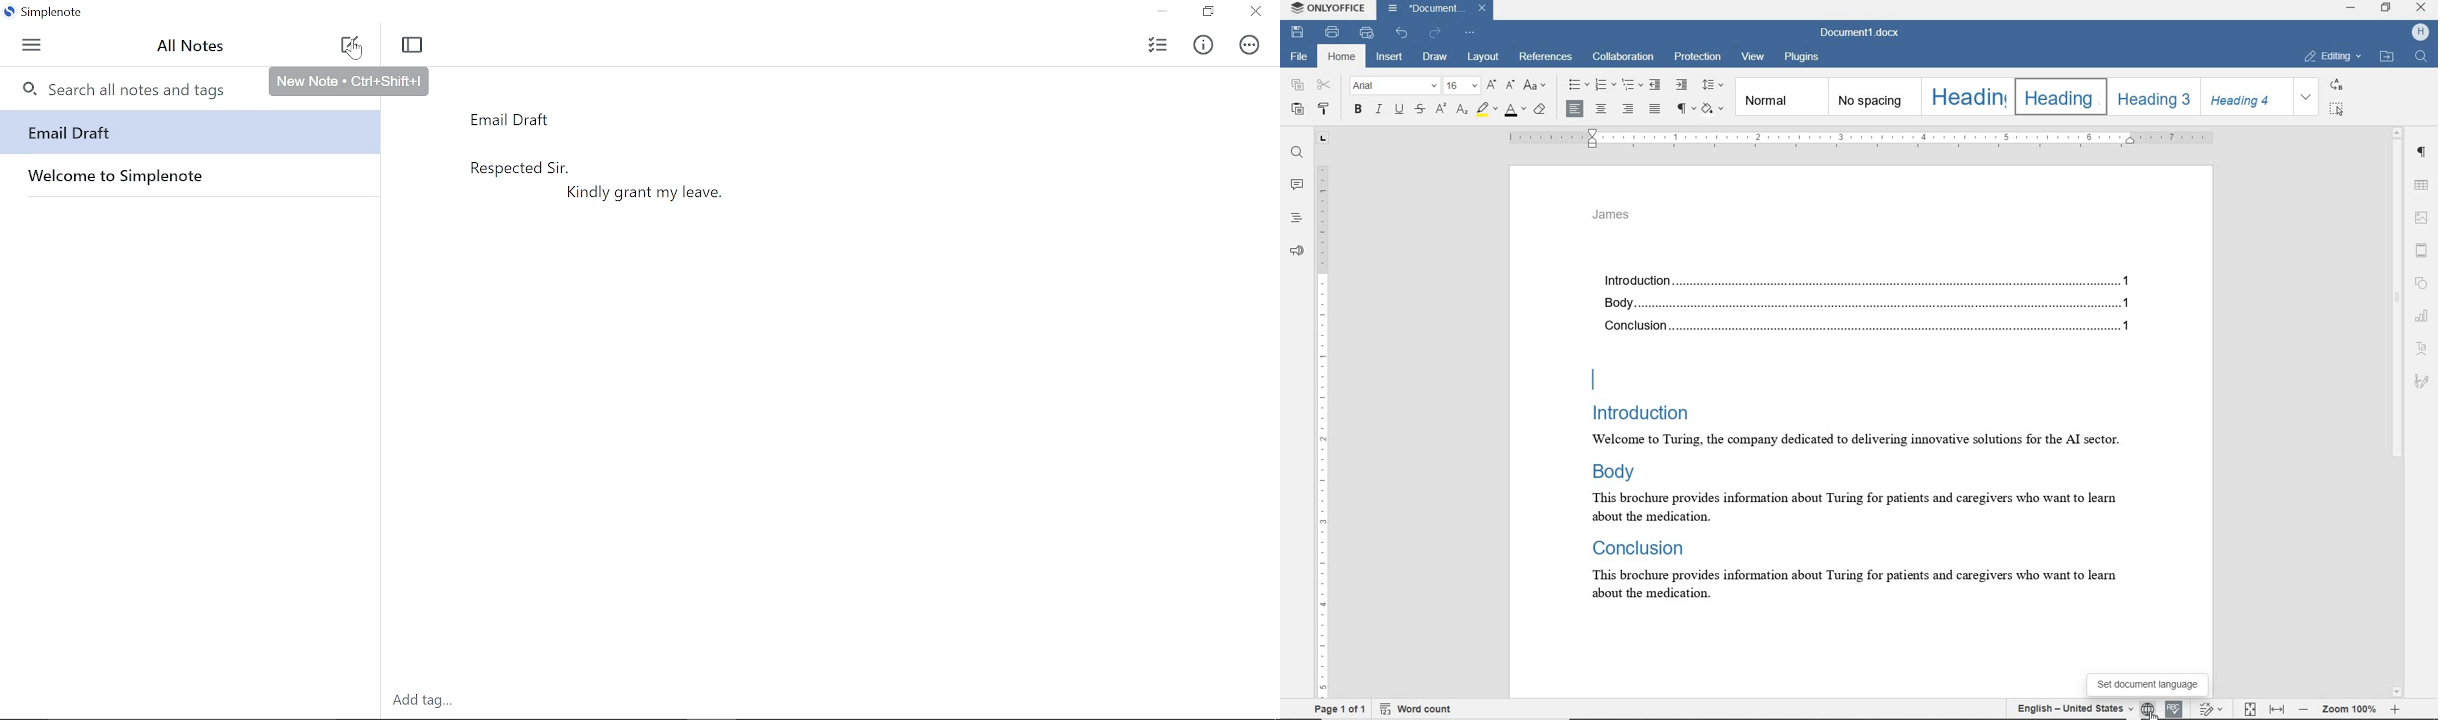 Image resolution: width=2464 pixels, height=728 pixels. What do you see at coordinates (1297, 32) in the screenshot?
I see `save` at bounding box center [1297, 32].